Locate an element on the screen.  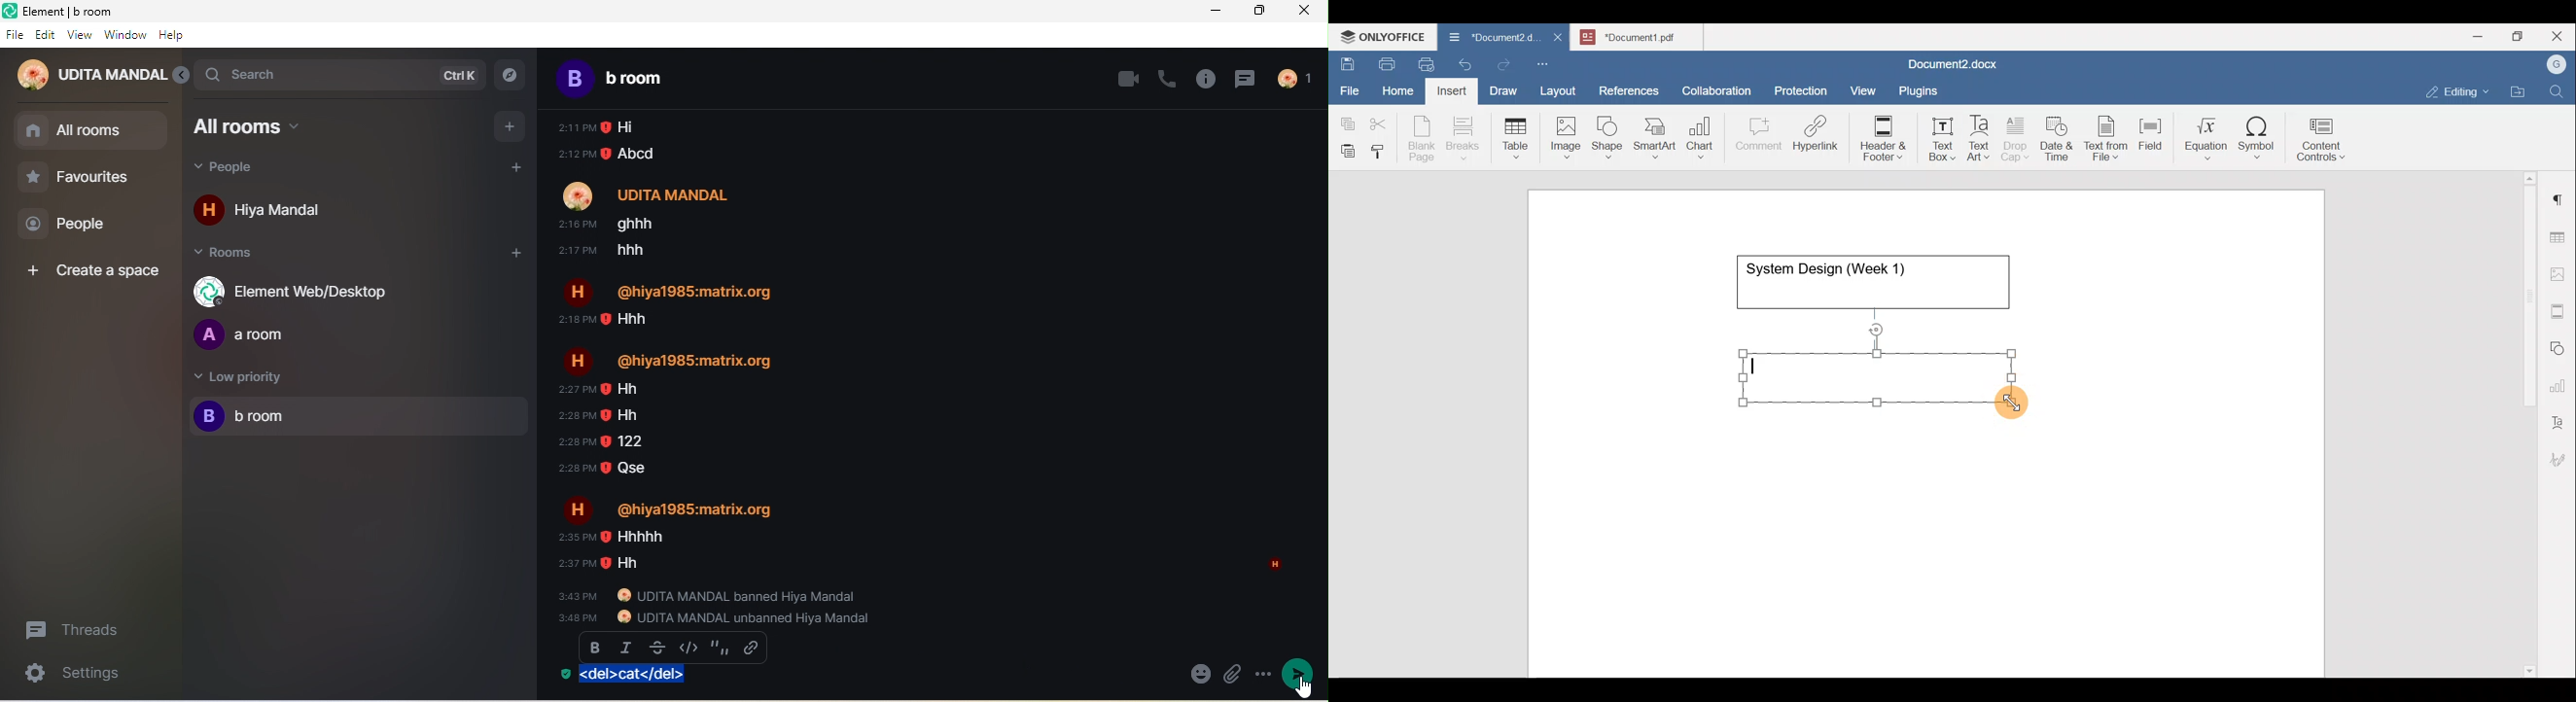
Document name is located at coordinates (1644, 35).